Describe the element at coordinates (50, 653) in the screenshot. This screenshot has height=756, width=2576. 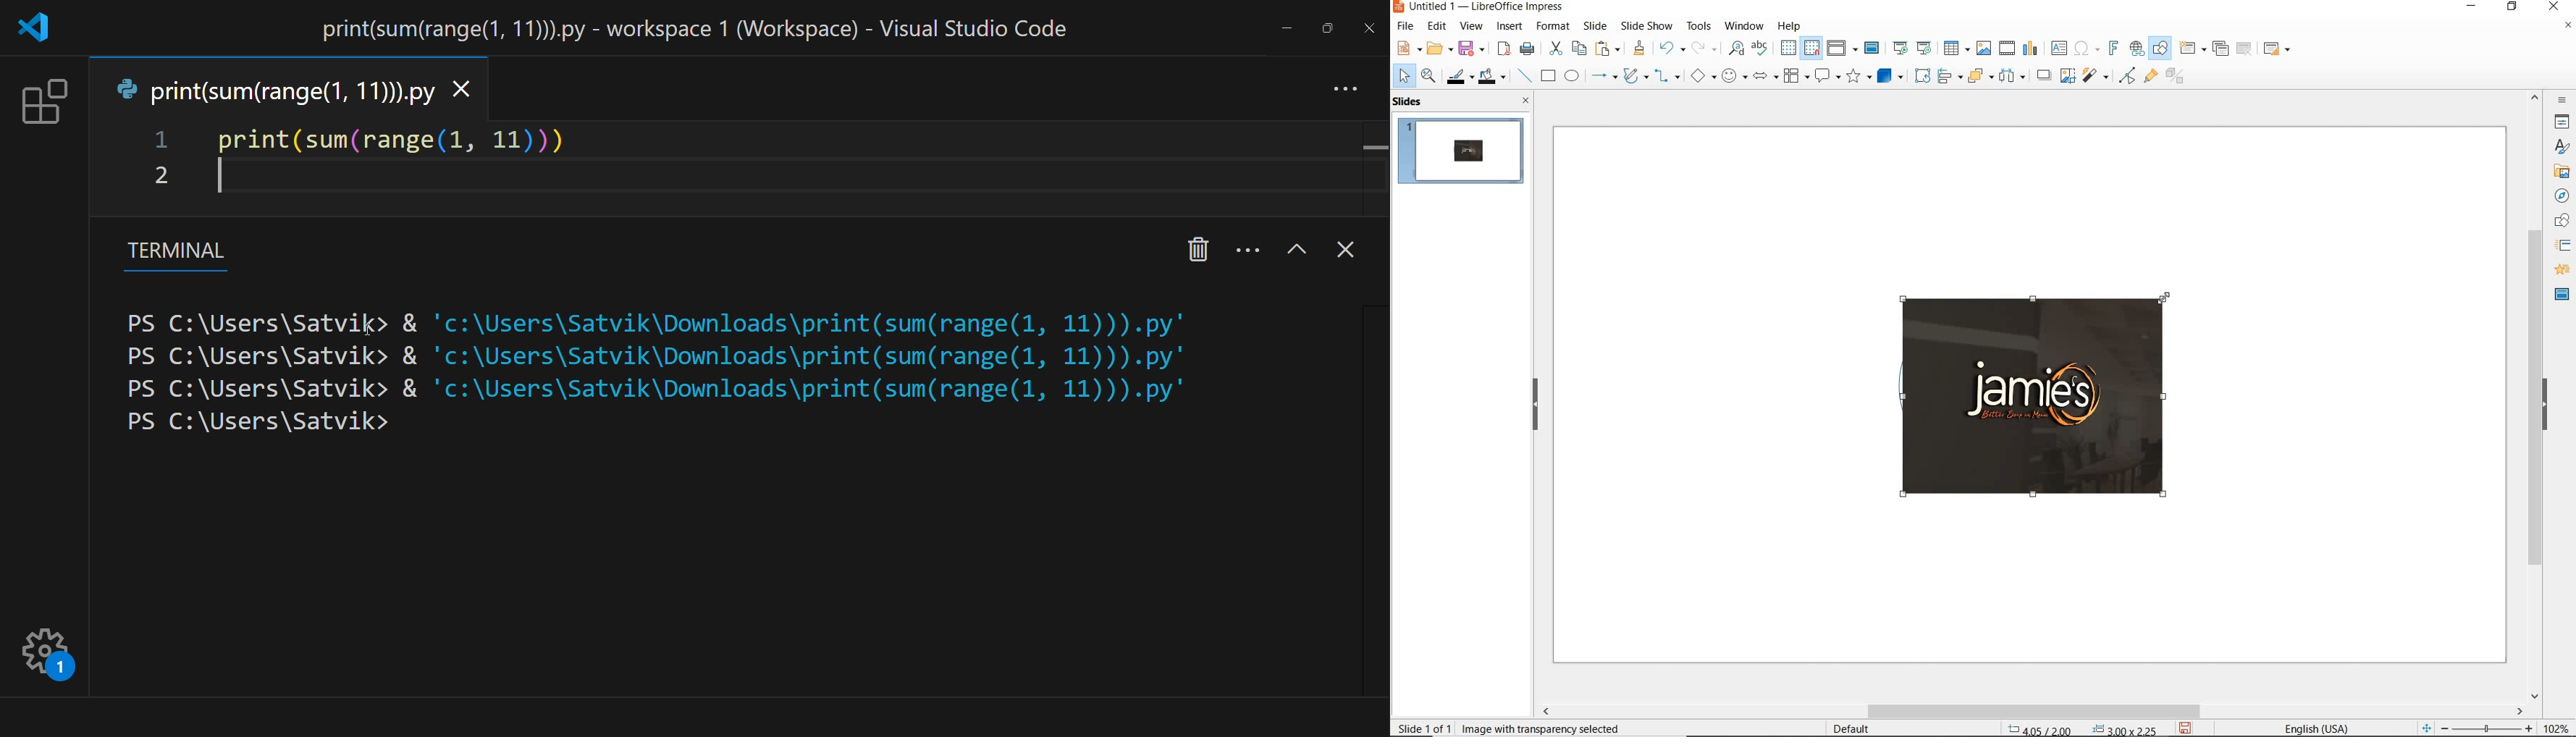
I see `setting` at that location.